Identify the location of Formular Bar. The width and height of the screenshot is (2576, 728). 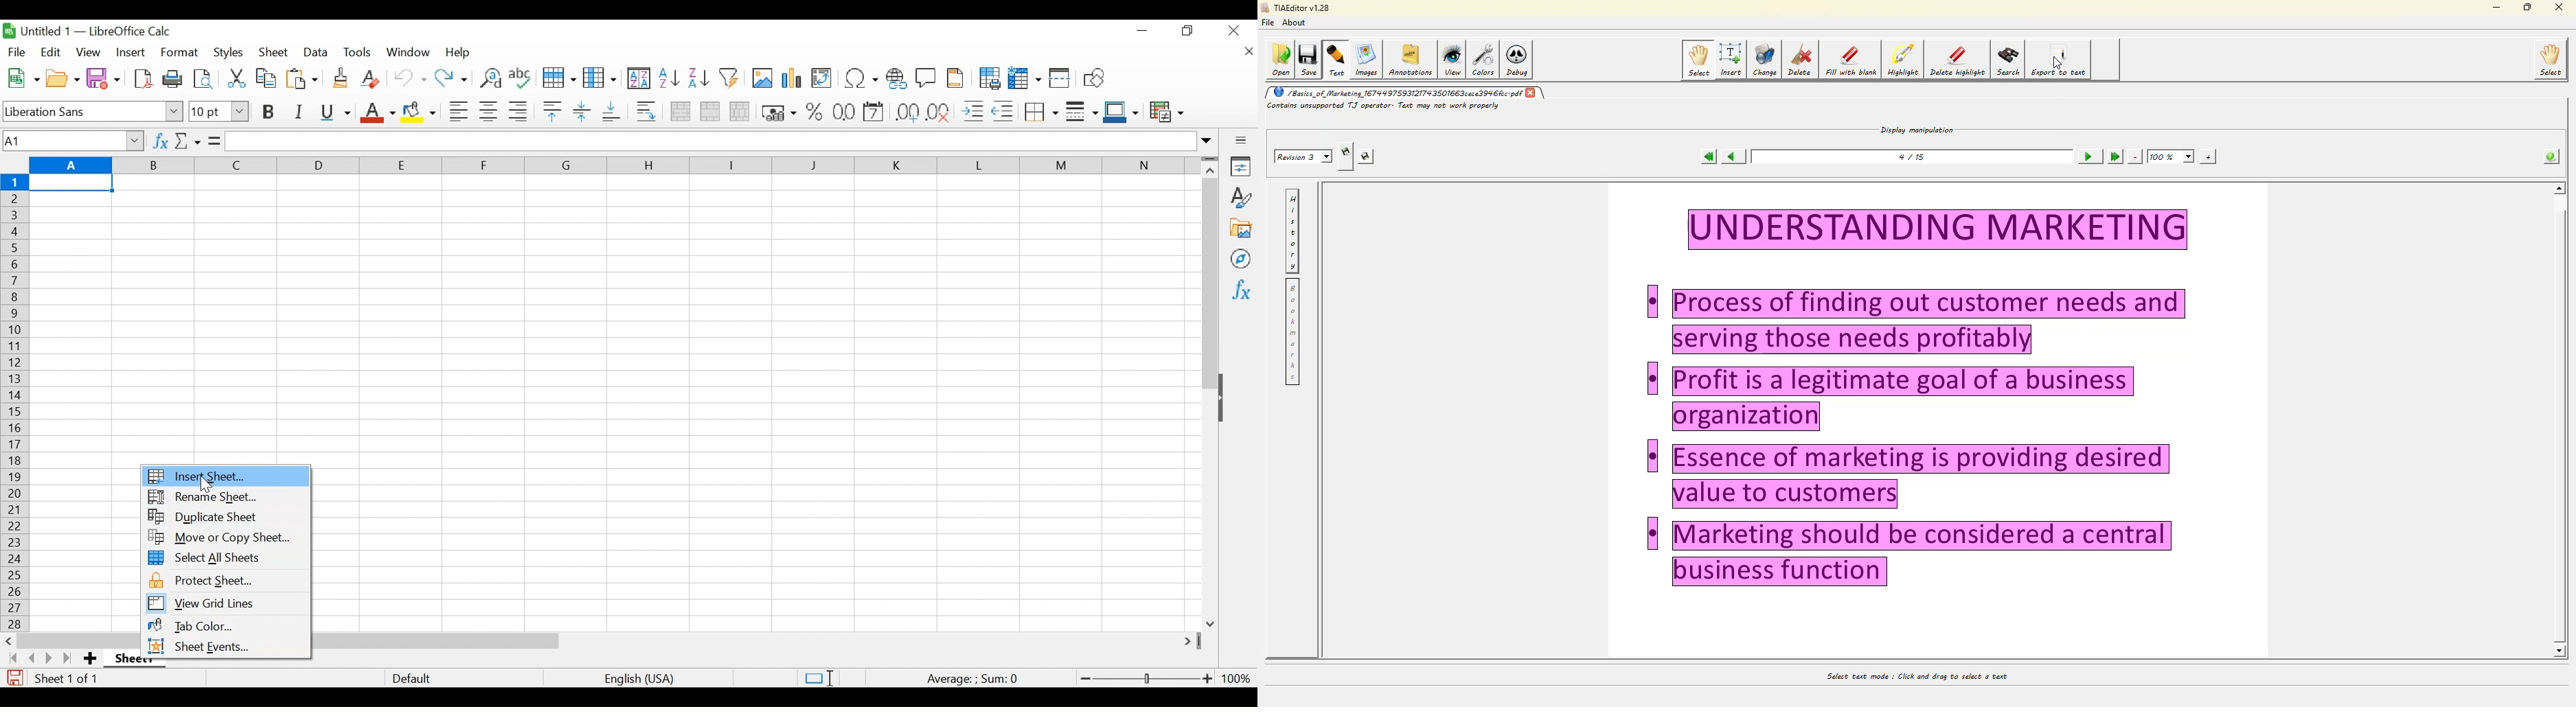
(721, 142).